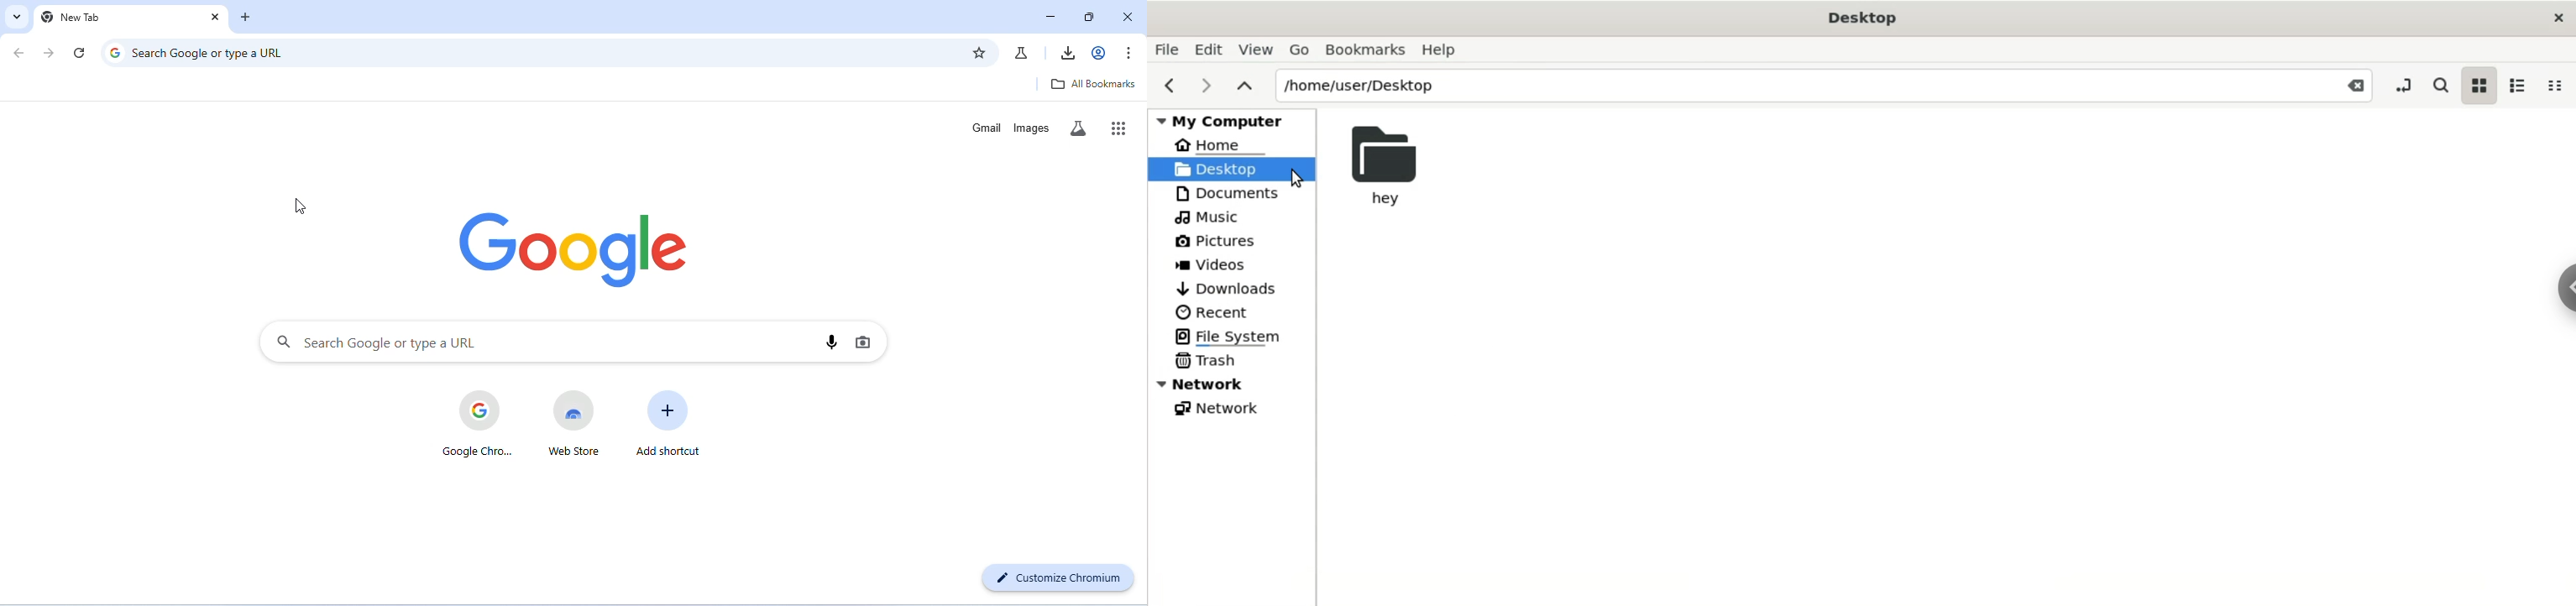 This screenshot has width=2576, height=616. Describe the element at coordinates (17, 54) in the screenshot. I see `go back` at that location.